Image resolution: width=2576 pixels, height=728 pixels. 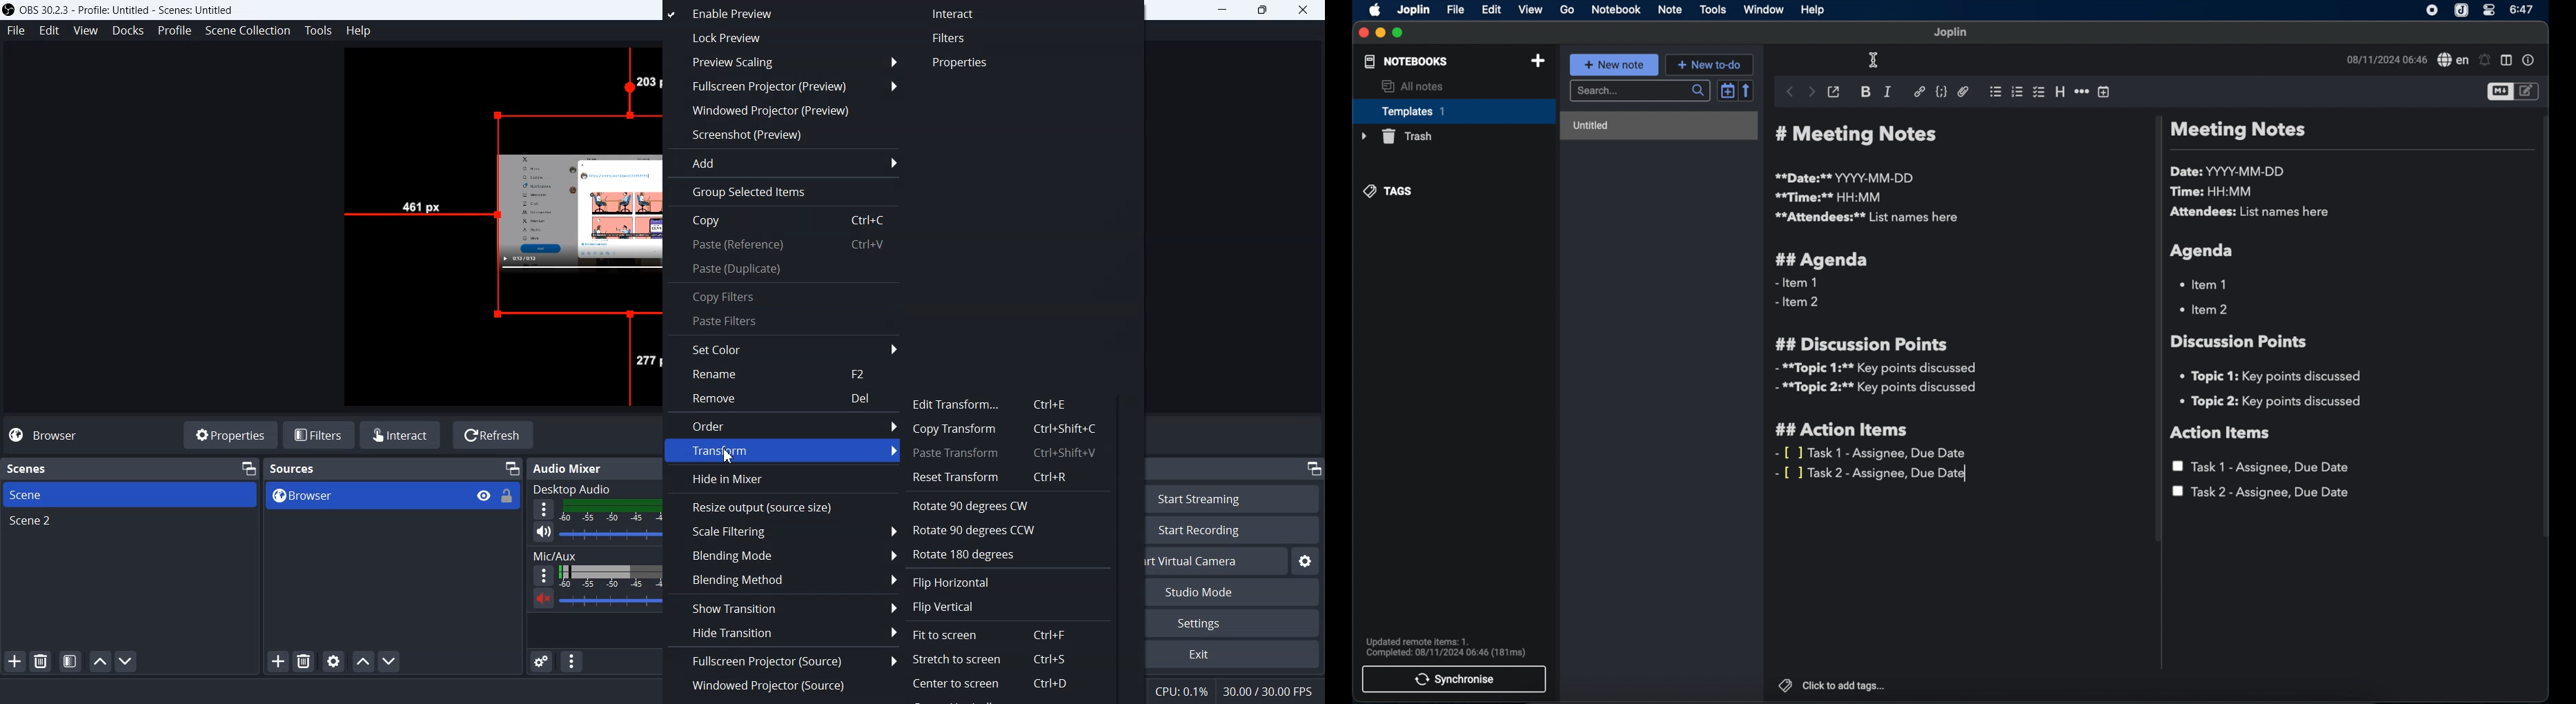 I want to click on Blending Mode, so click(x=782, y=556).